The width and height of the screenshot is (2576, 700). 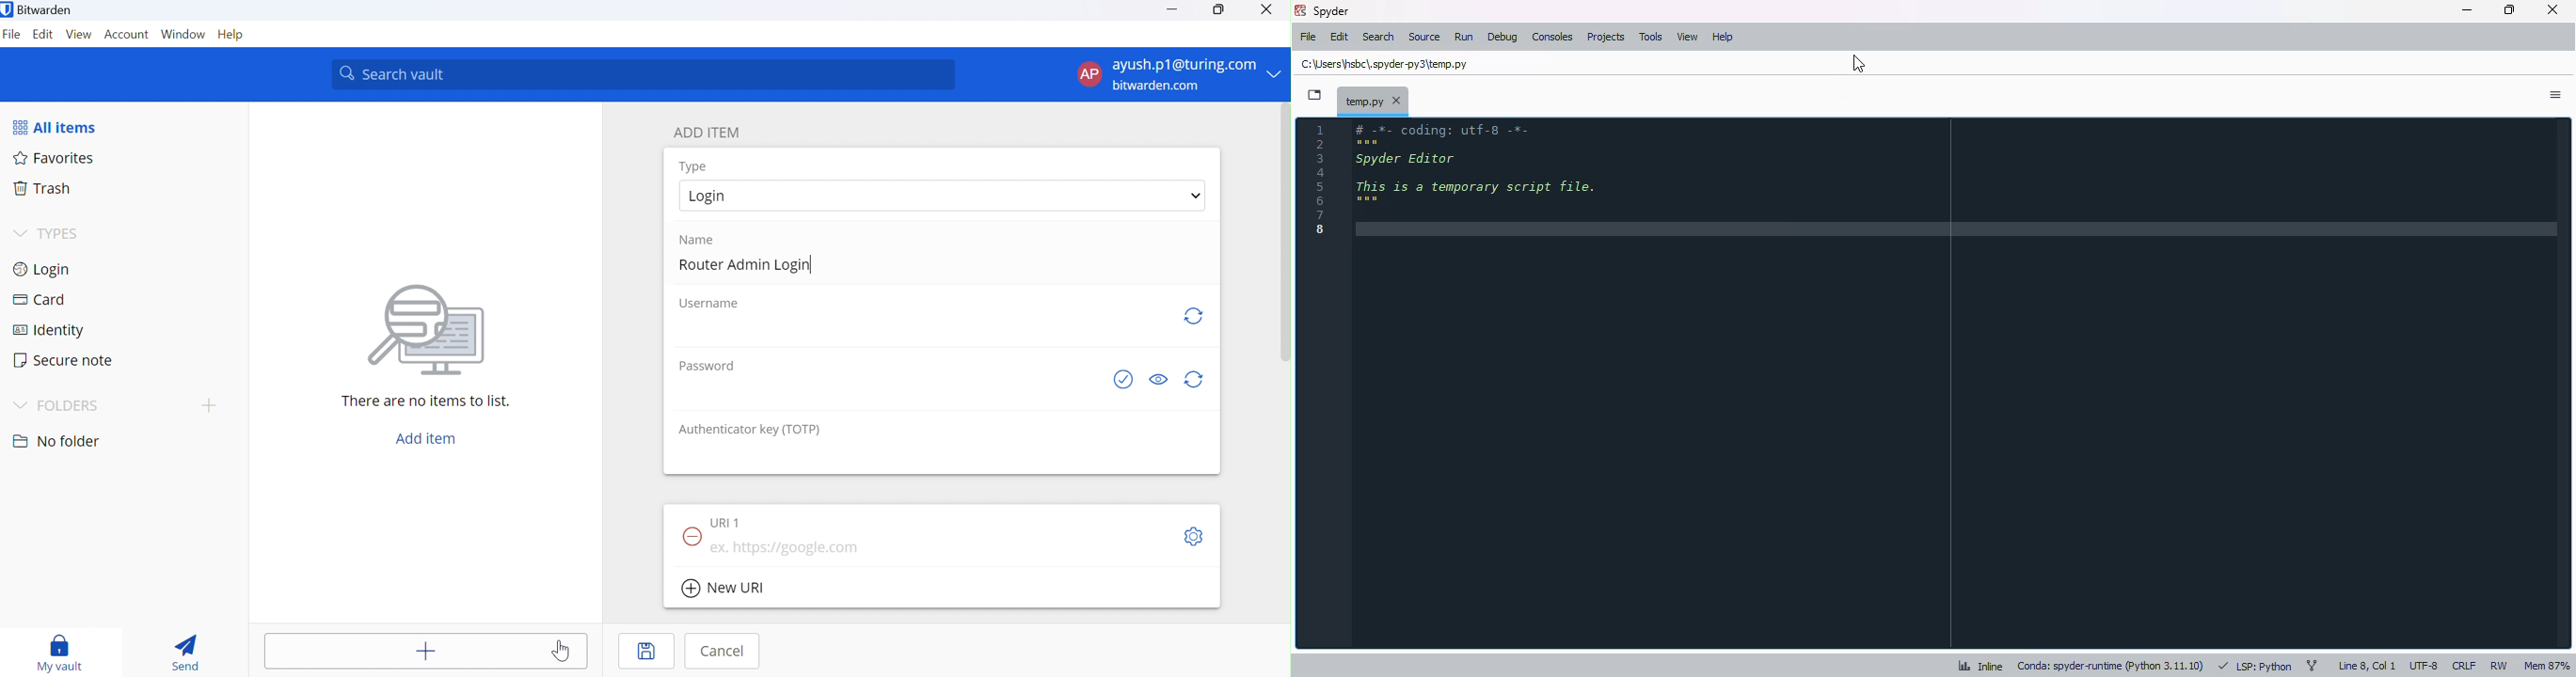 What do you see at coordinates (1951, 377) in the screenshot?
I see `editor` at bounding box center [1951, 377].